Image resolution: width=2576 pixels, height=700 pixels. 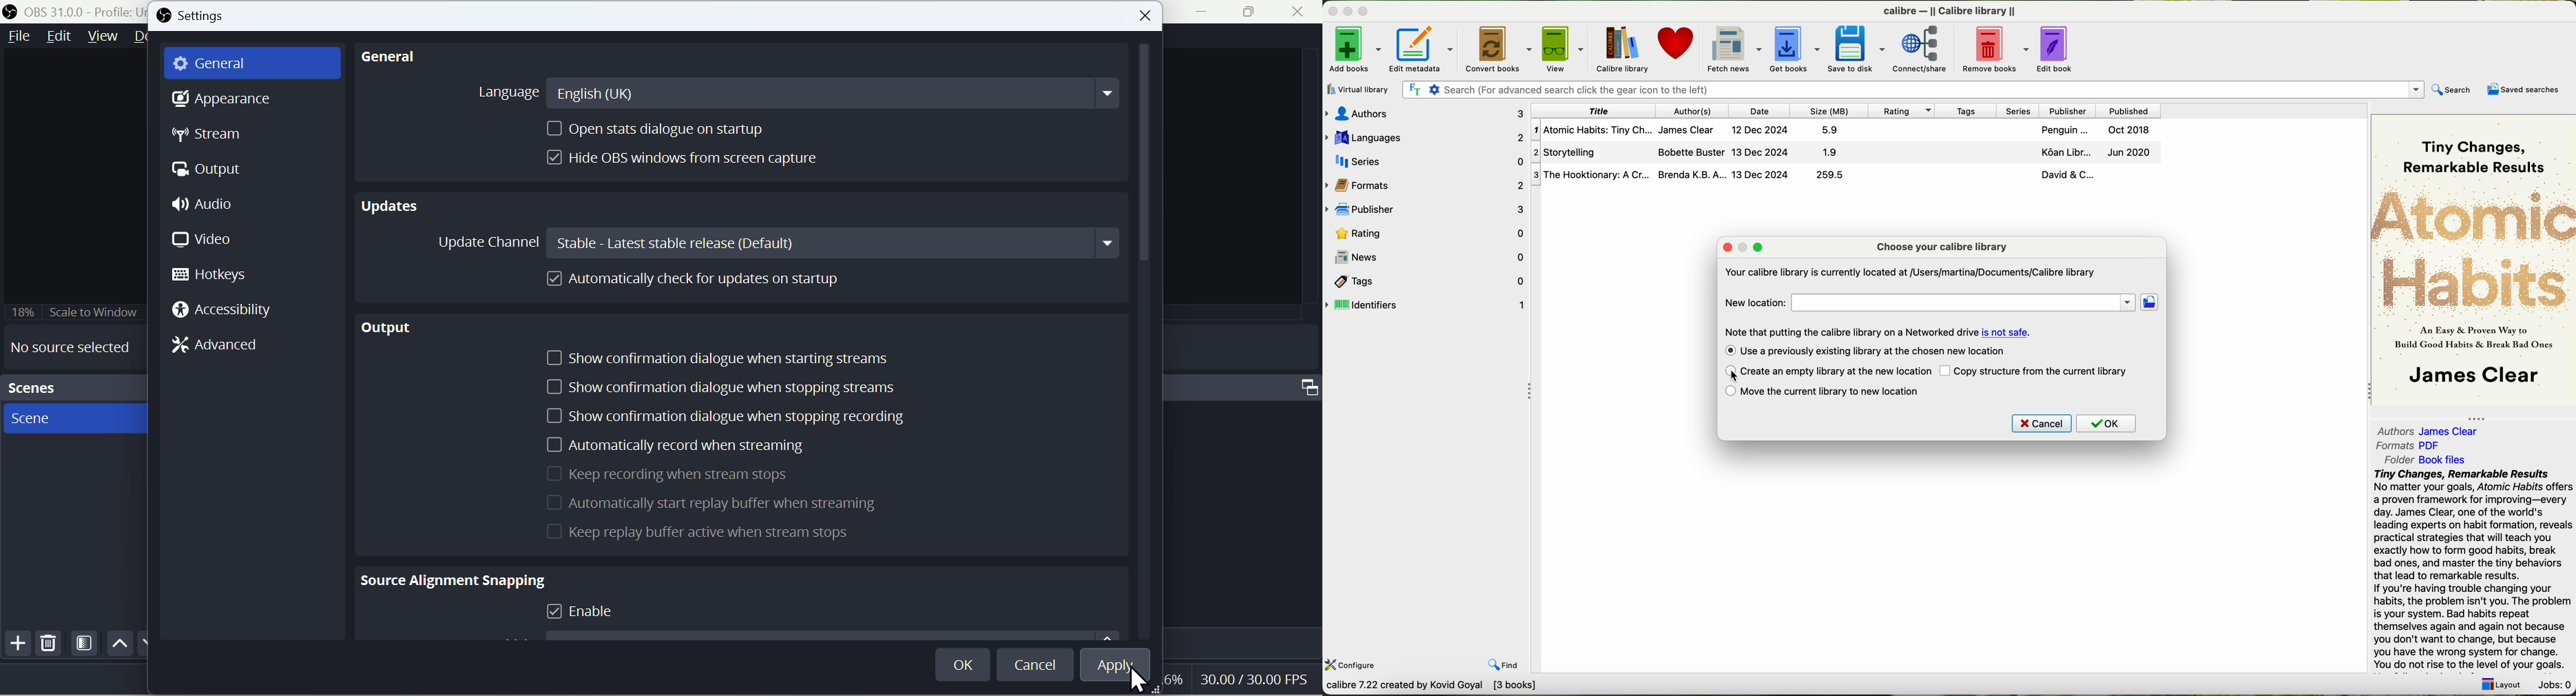 I want to click on Add file, so click(x=17, y=642).